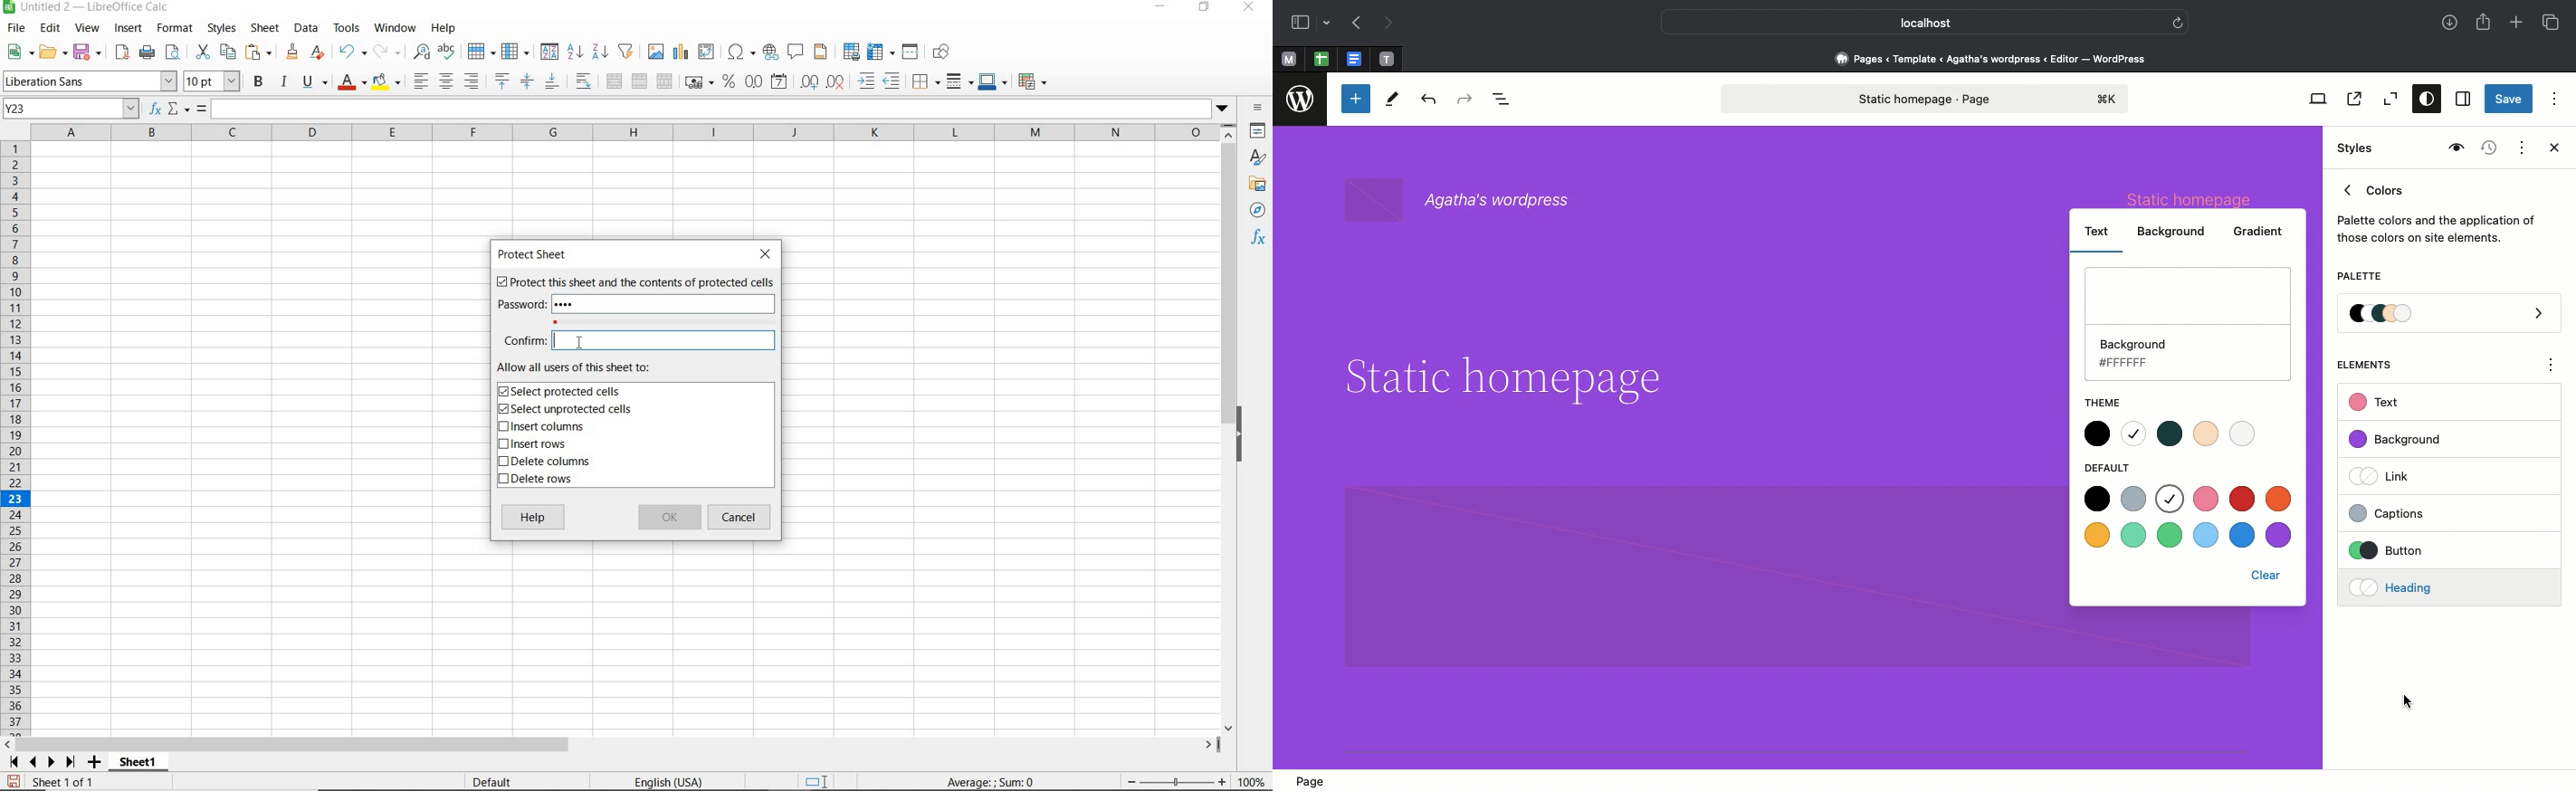 The height and width of the screenshot is (812, 2576). Describe the element at coordinates (2190, 323) in the screenshot. I see `No color selected` at that location.